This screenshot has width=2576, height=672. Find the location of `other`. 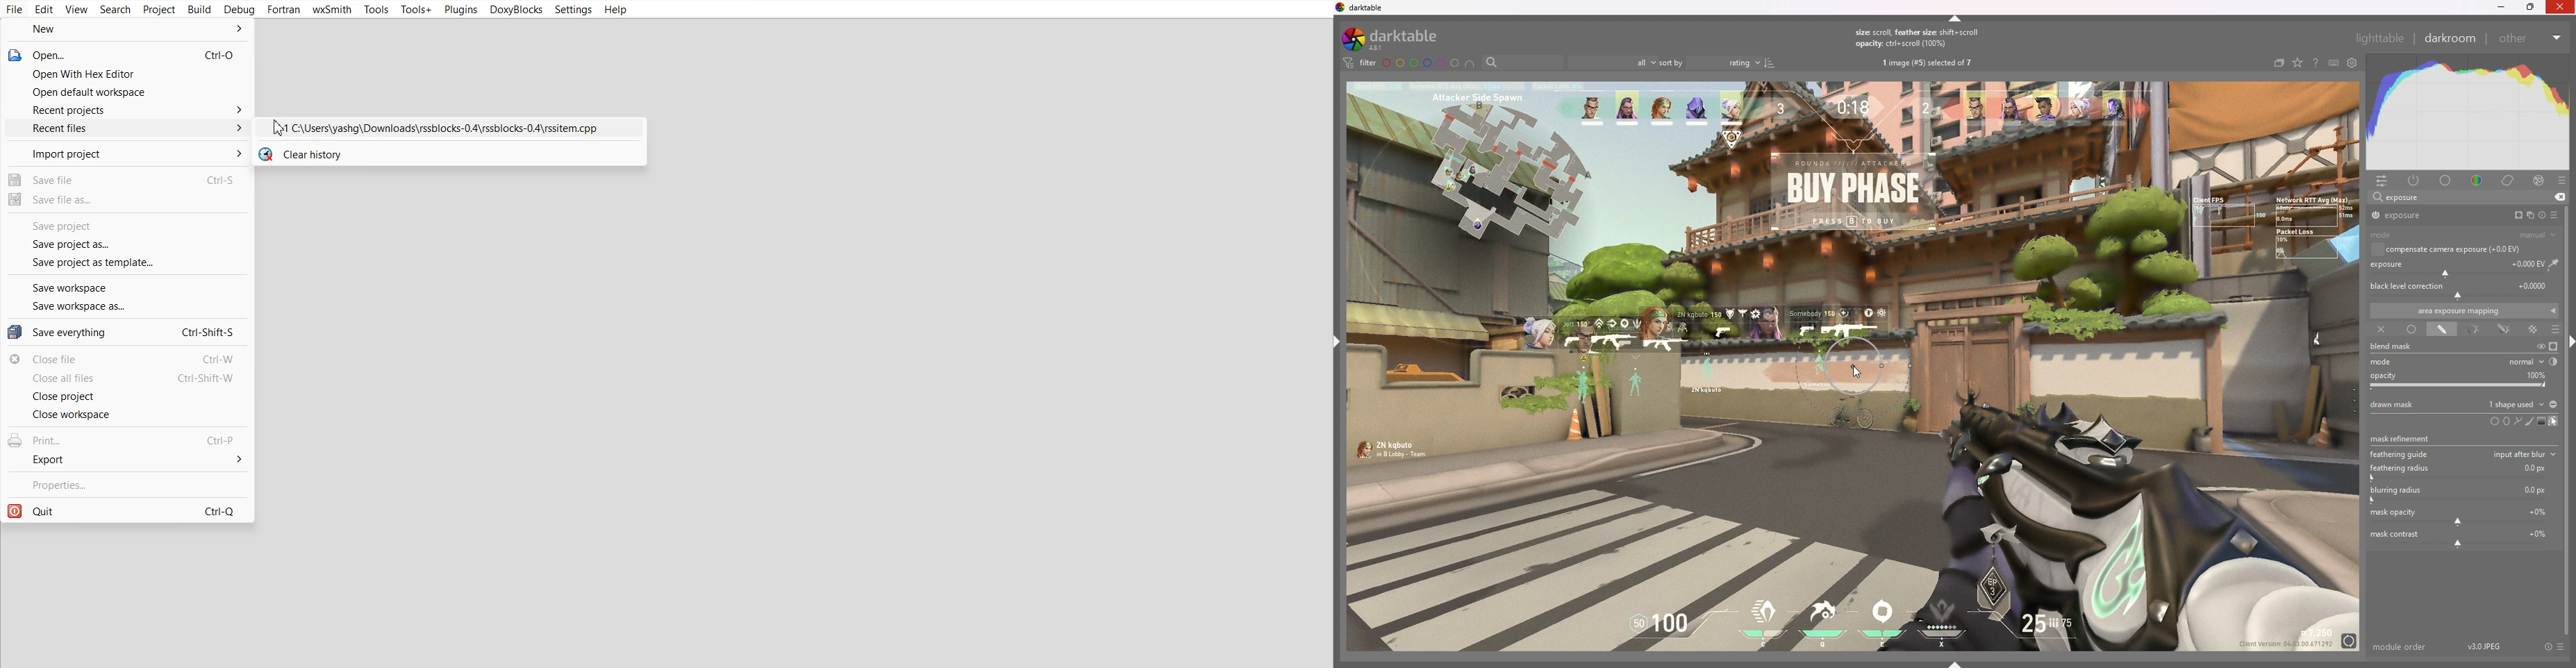

other is located at coordinates (2531, 38).